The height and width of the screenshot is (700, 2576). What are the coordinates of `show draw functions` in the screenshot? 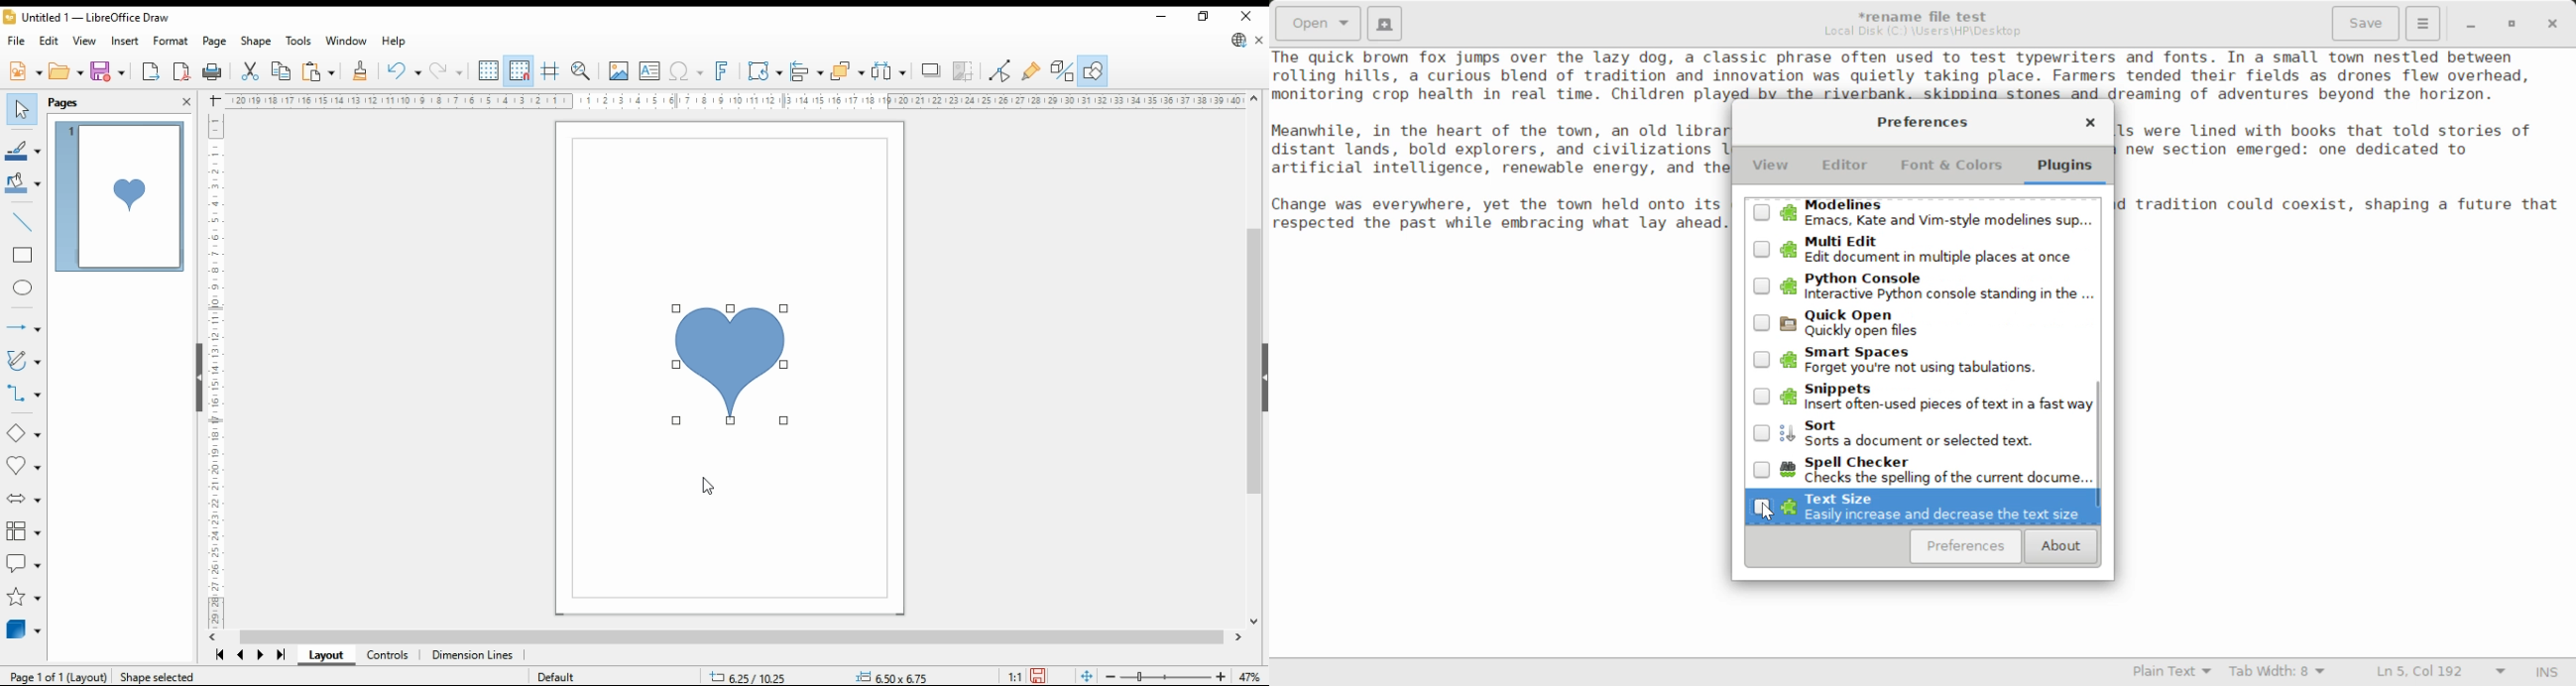 It's located at (1093, 70).